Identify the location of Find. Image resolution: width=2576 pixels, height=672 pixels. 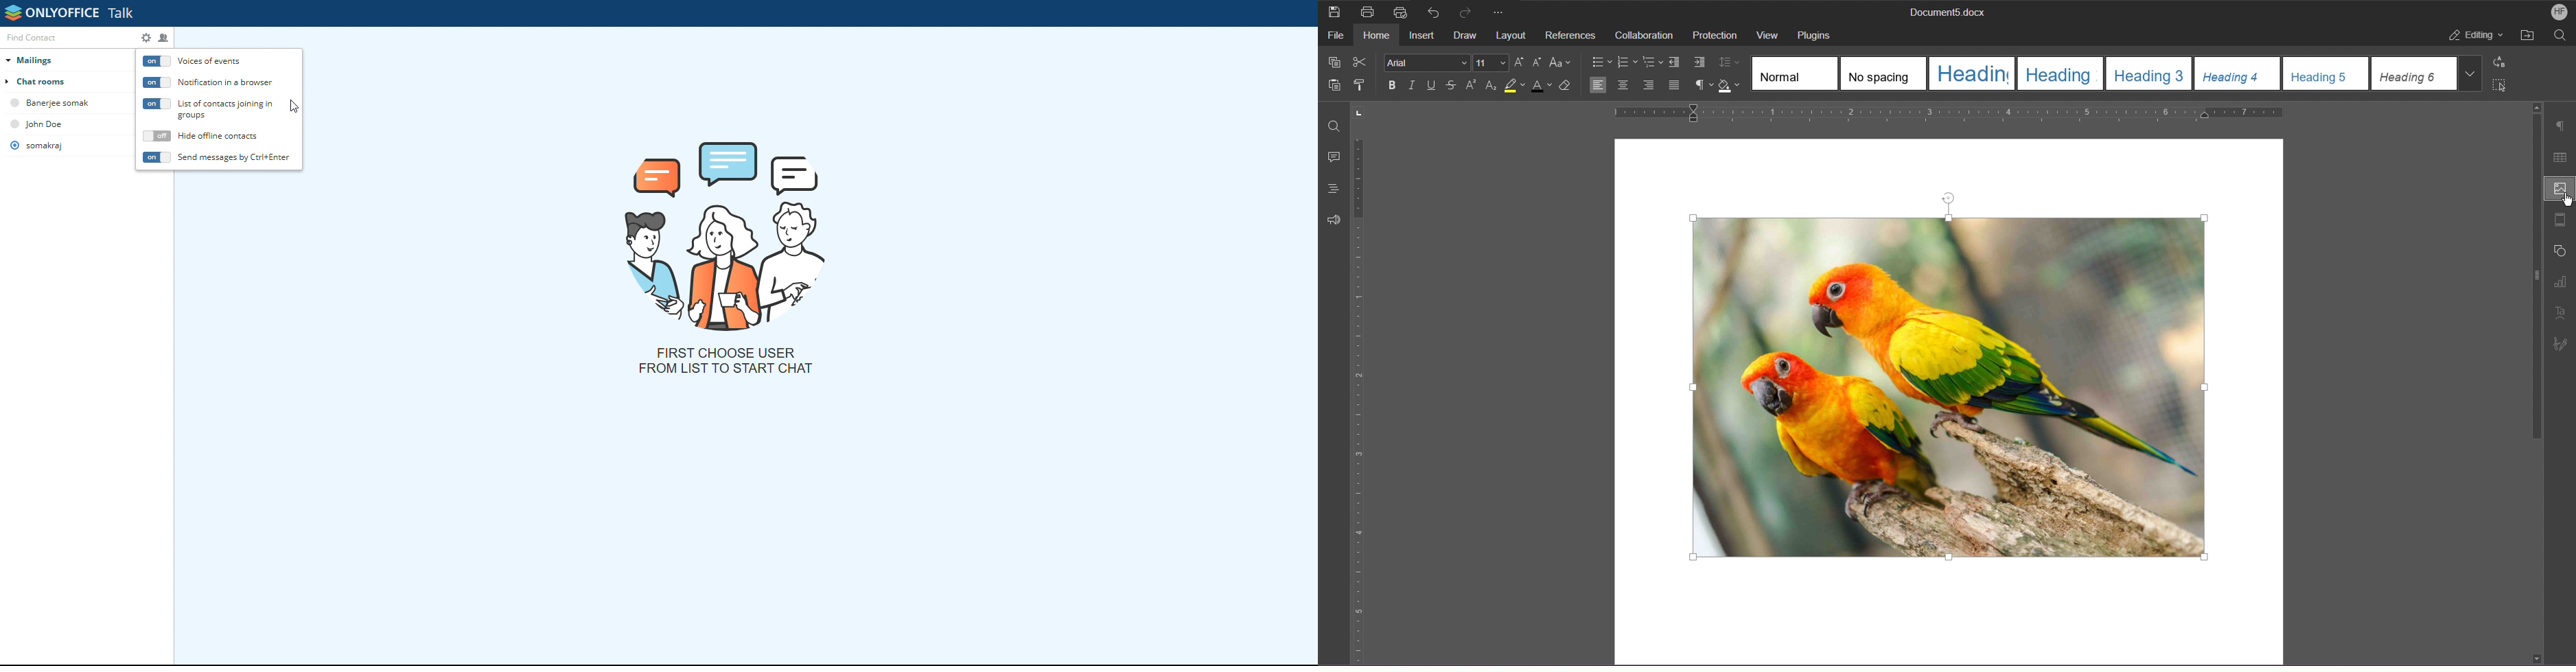
(1334, 126).